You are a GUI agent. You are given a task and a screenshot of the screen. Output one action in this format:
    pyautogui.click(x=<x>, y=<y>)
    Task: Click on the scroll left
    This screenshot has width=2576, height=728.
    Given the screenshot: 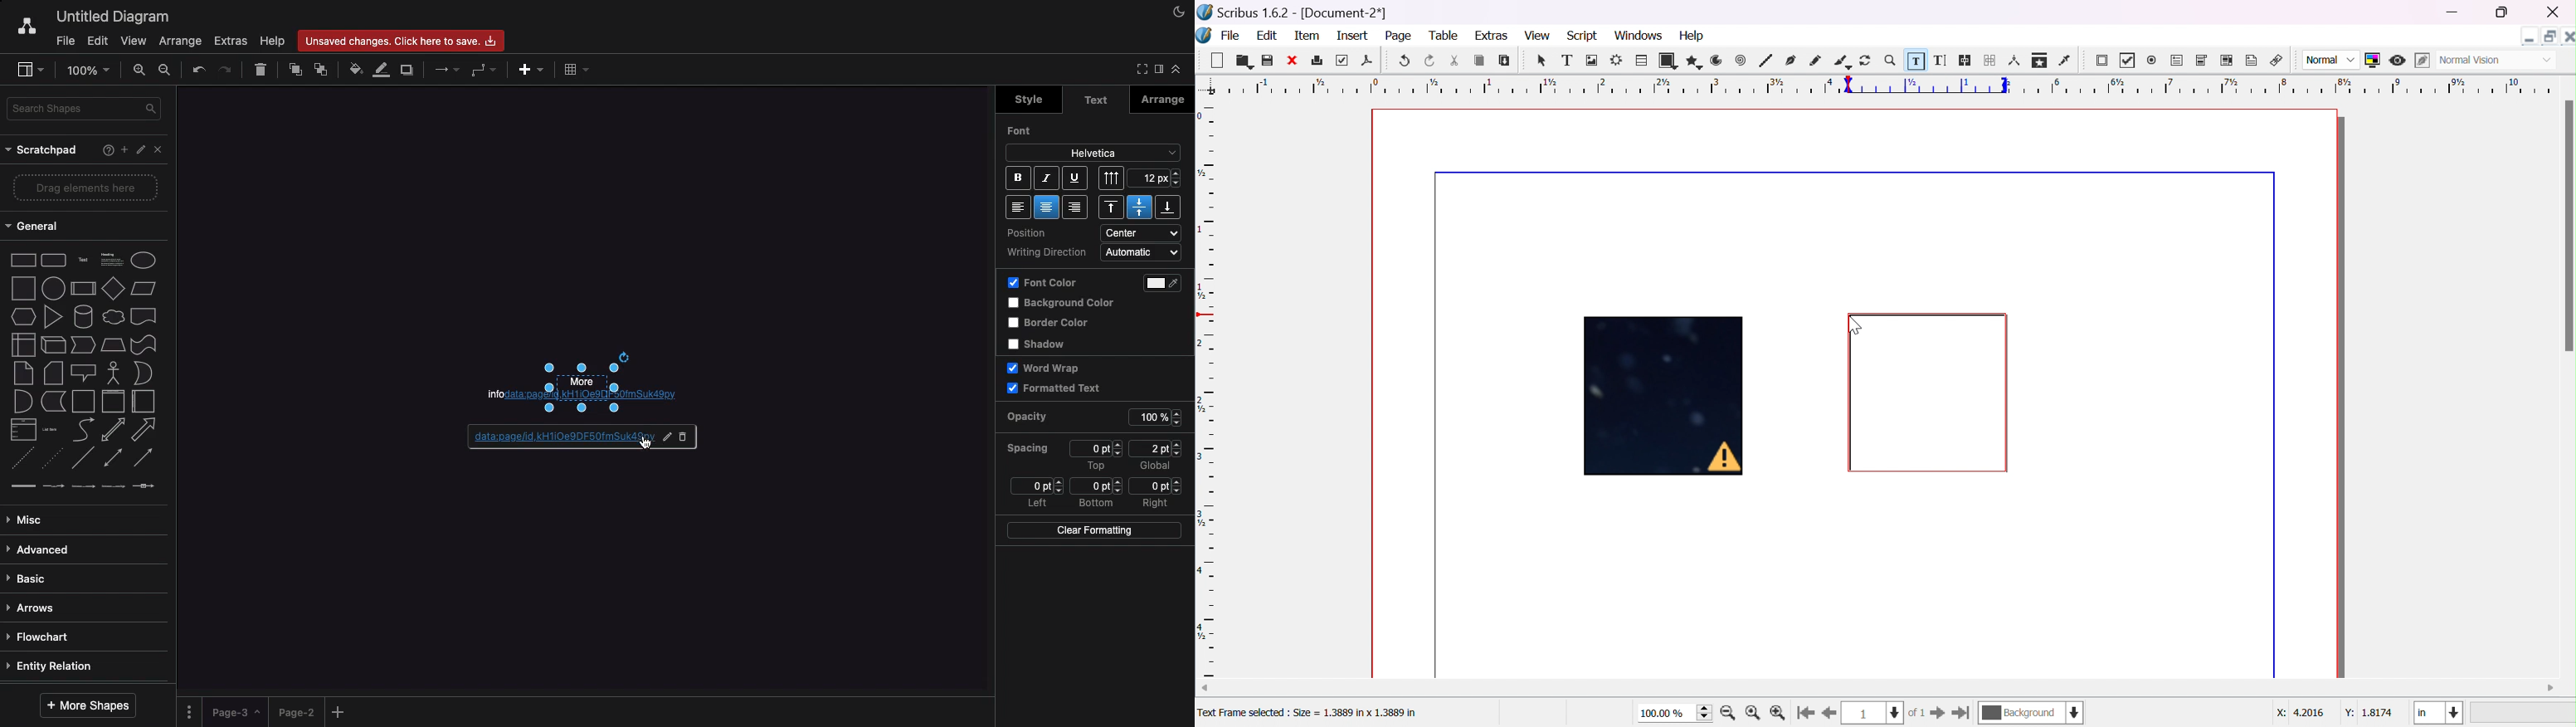 What is the action you would take?
    pyautogui.click(x=1203, y=687)
    